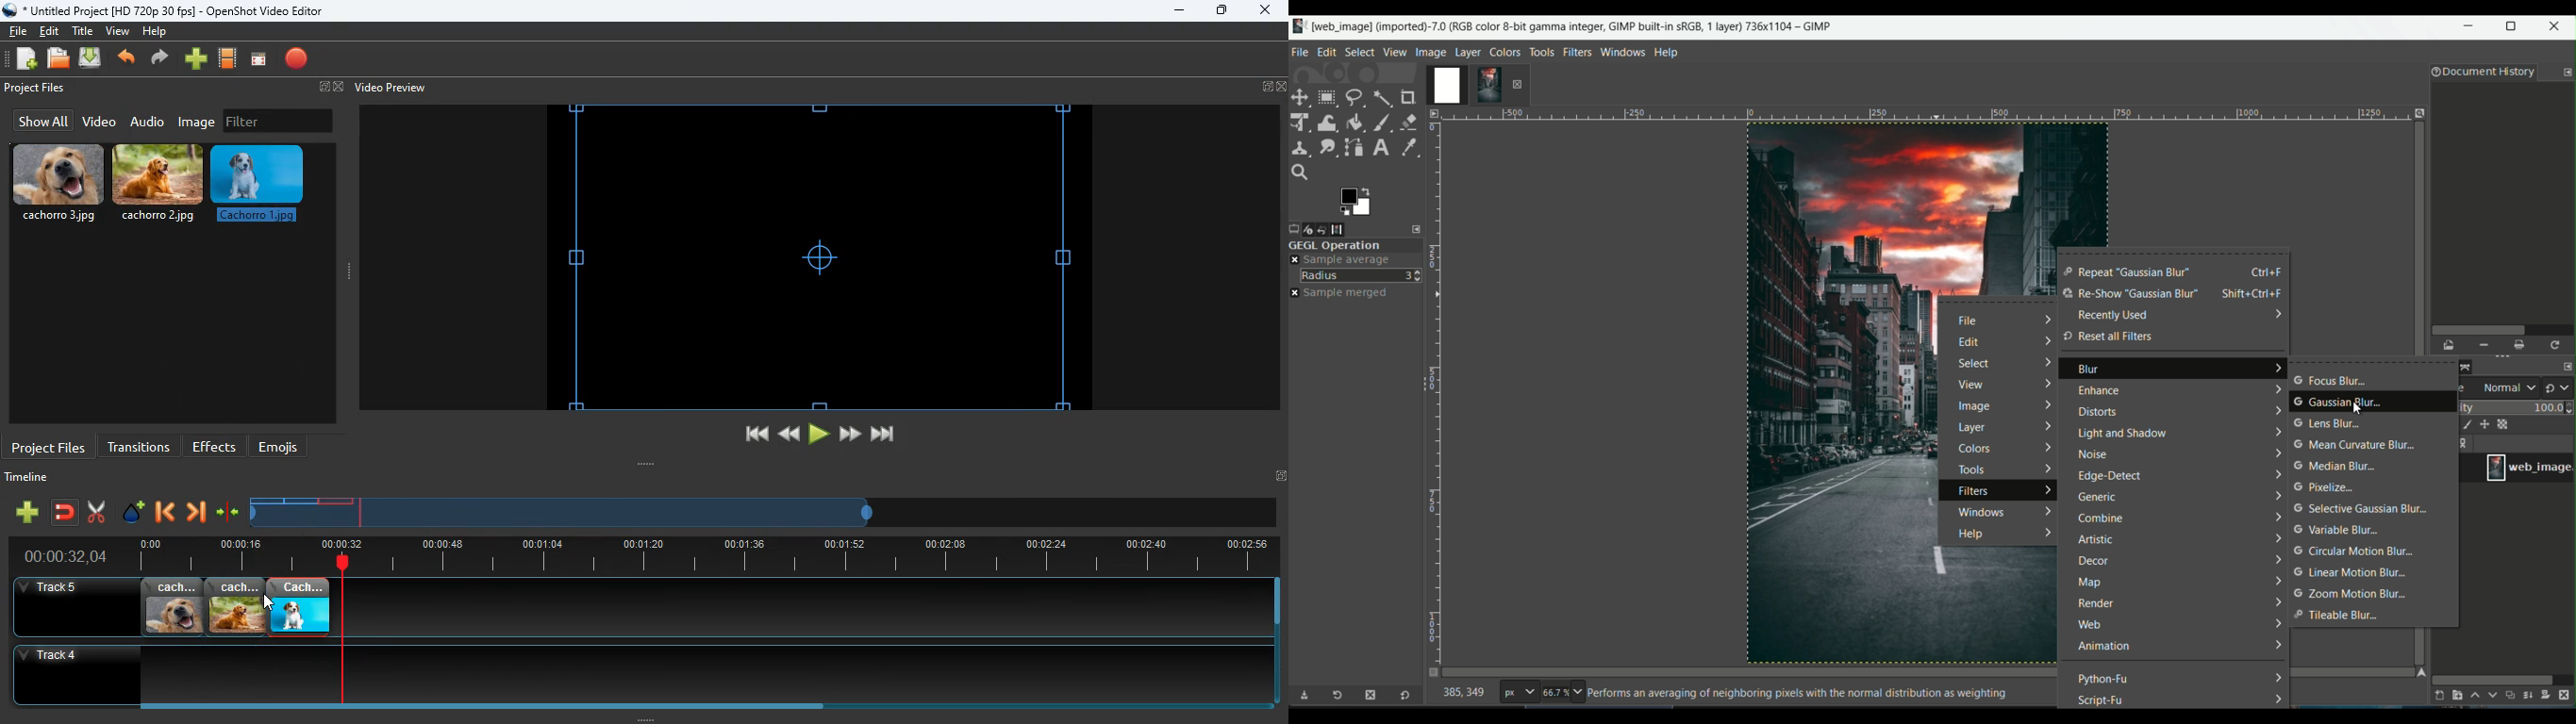 The width and height of the screenshot is (2576, 728). Describe the element at coordinates (1264, 11) in the screenshot. I see `close` at that location.